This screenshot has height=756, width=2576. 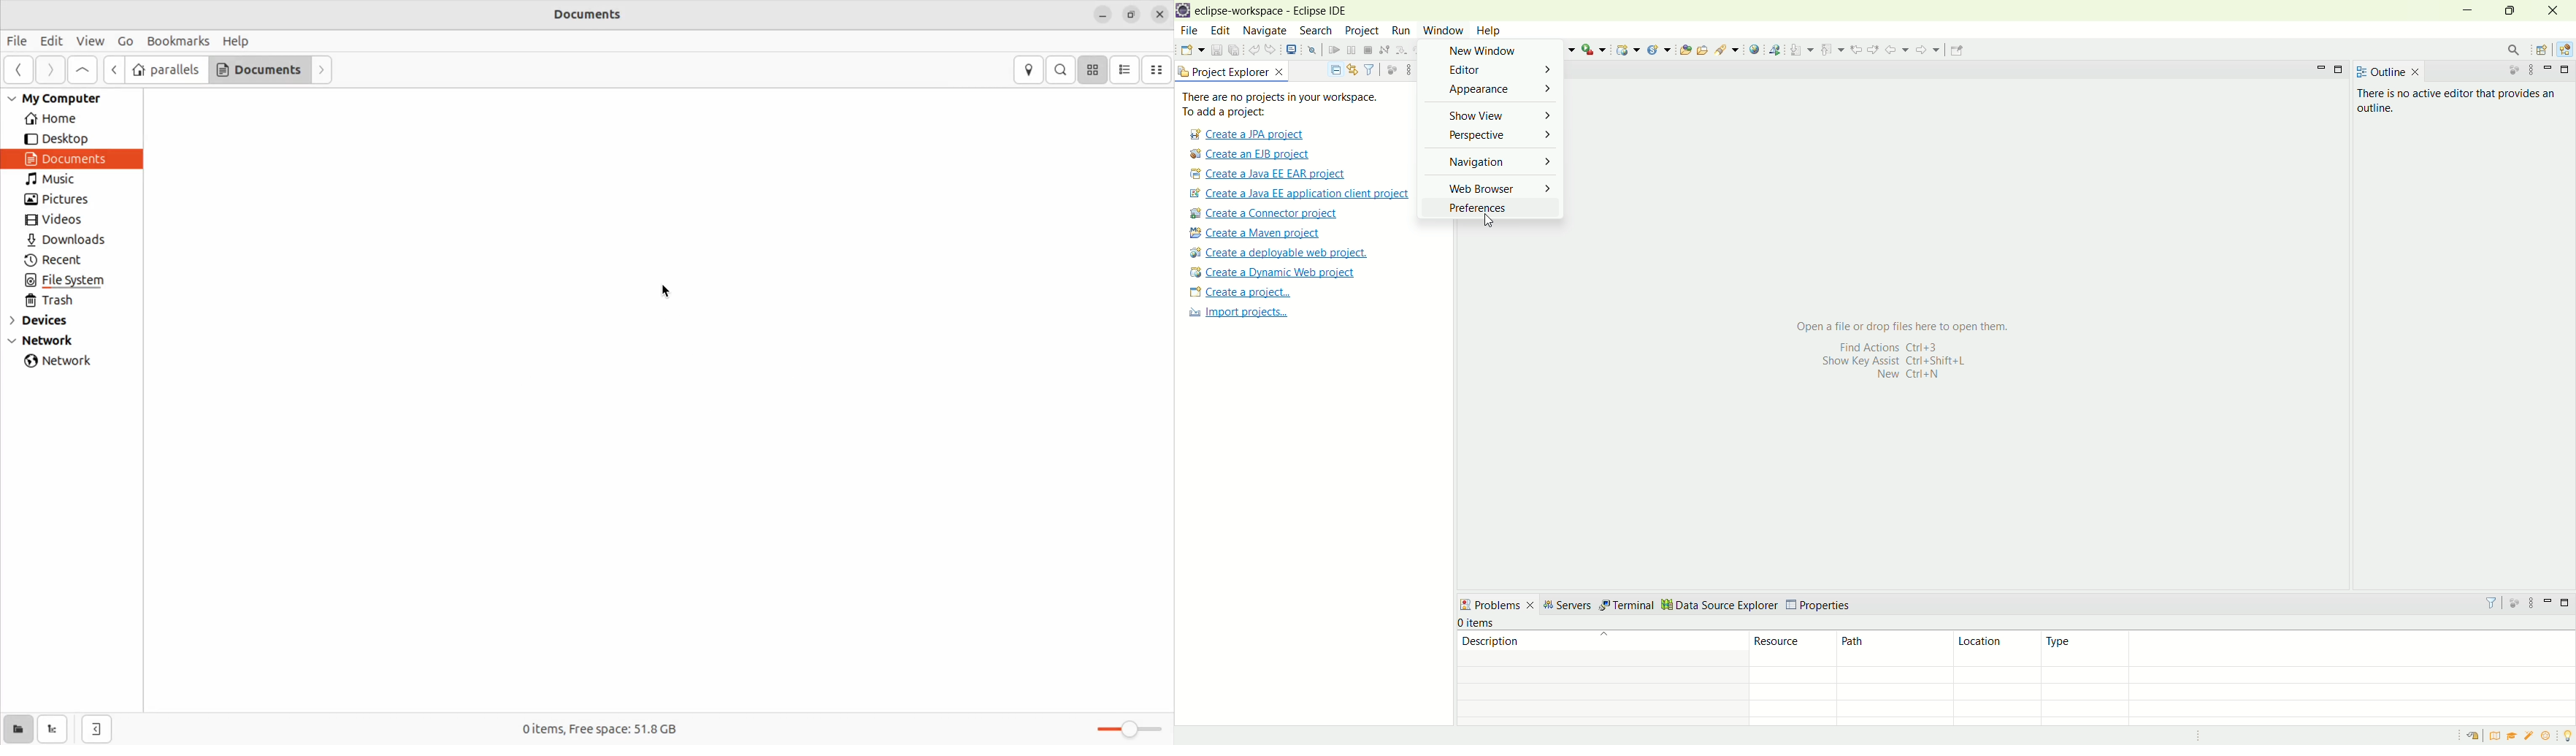 I want to click on create a project, so click(x=1241, y=294).